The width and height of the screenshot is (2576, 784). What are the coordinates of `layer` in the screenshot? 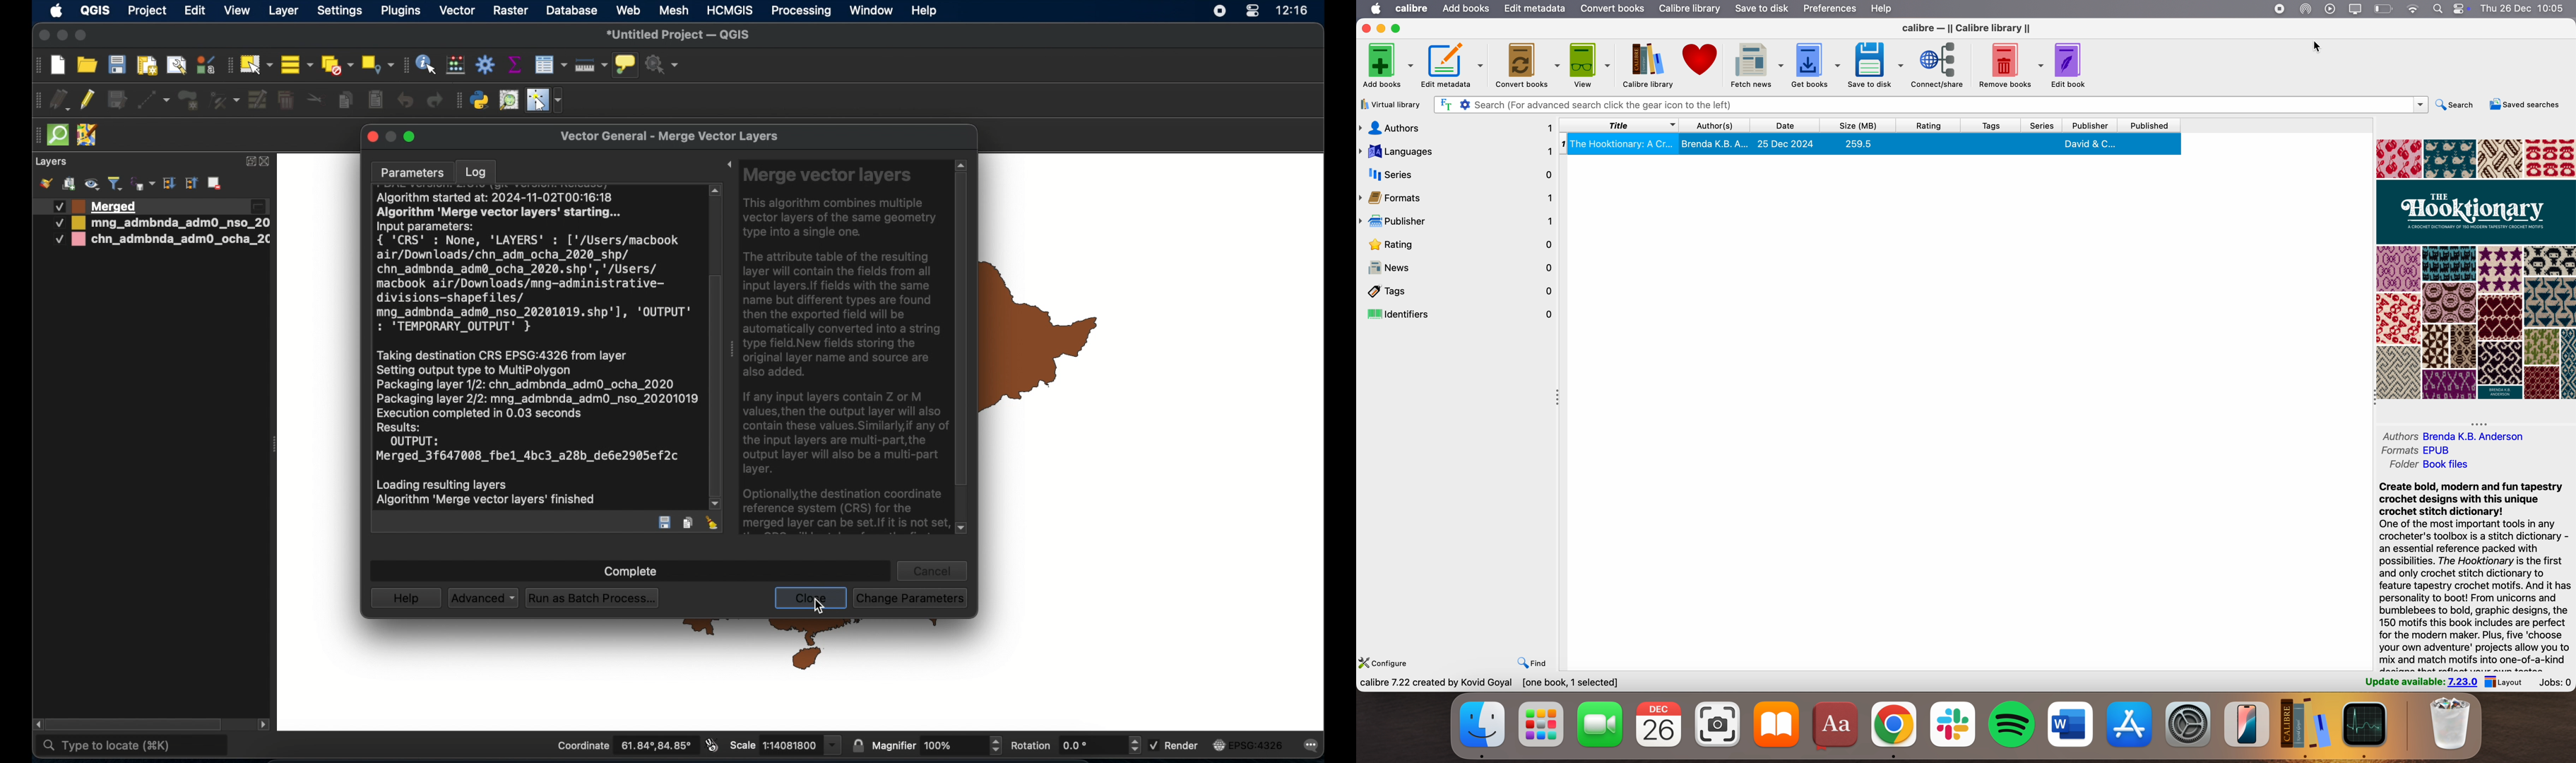 It's located at (285, 10).